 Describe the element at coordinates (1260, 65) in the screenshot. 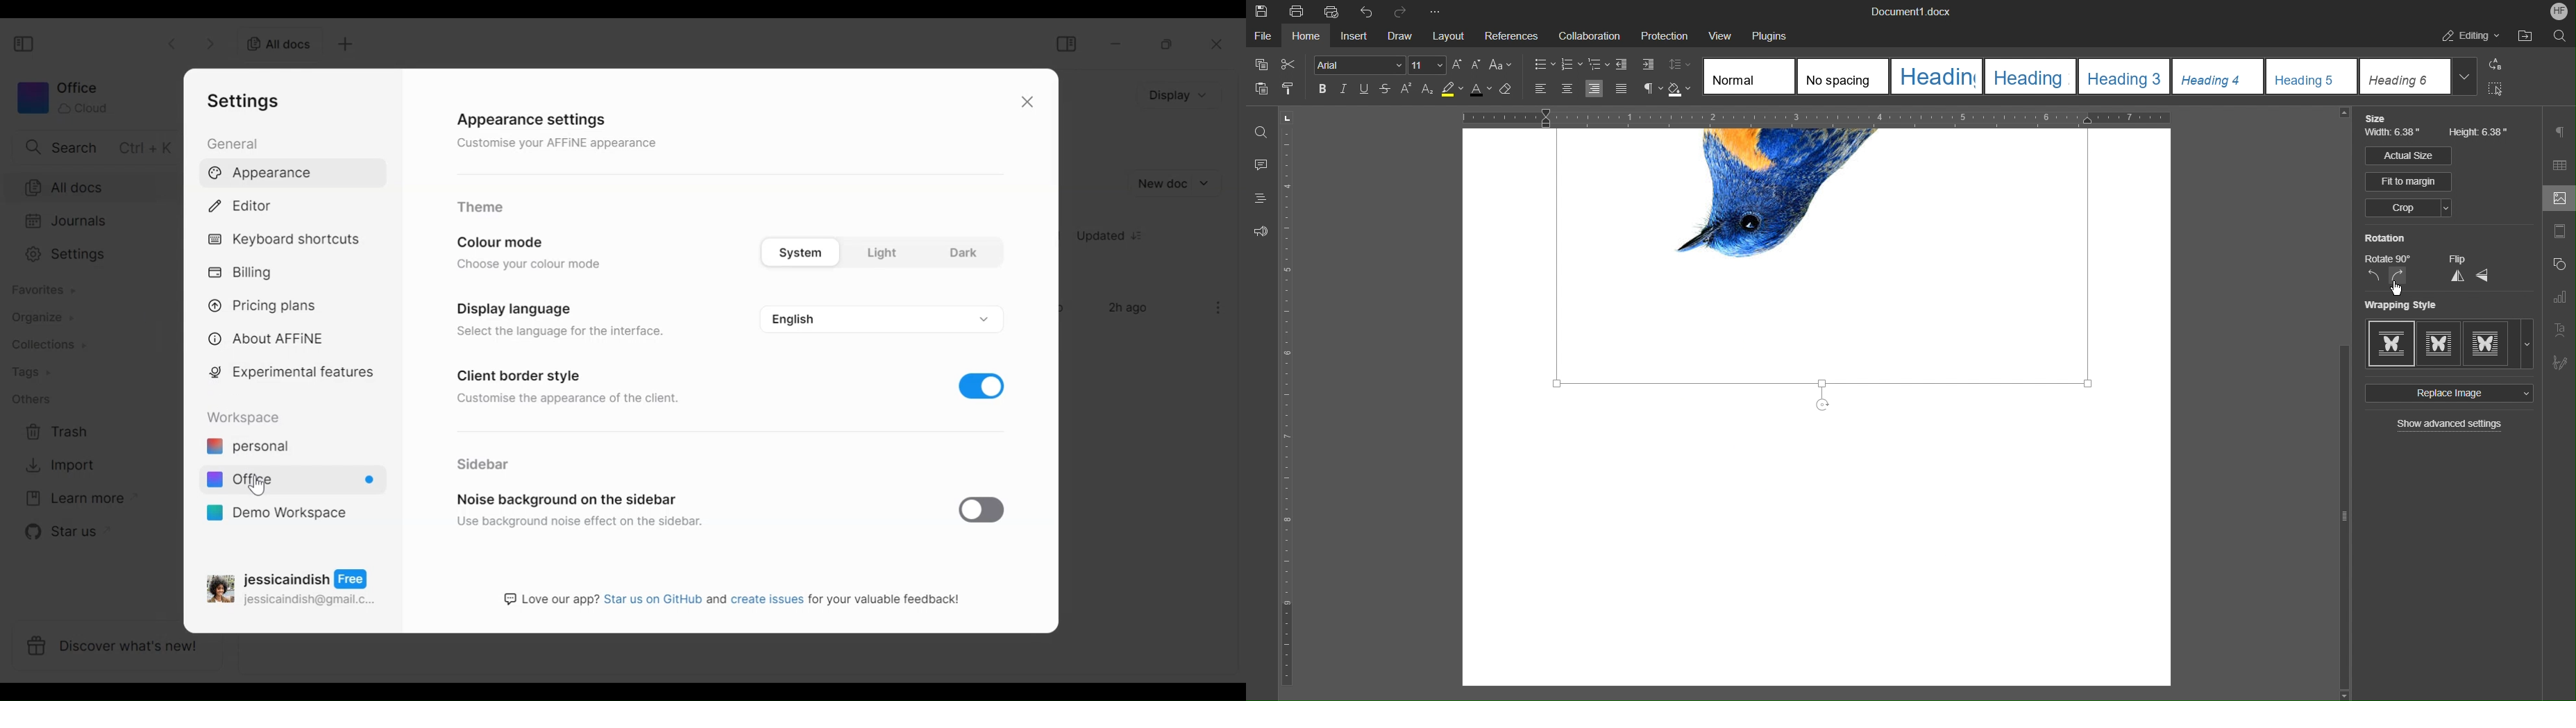

I see `Copy` at that location.